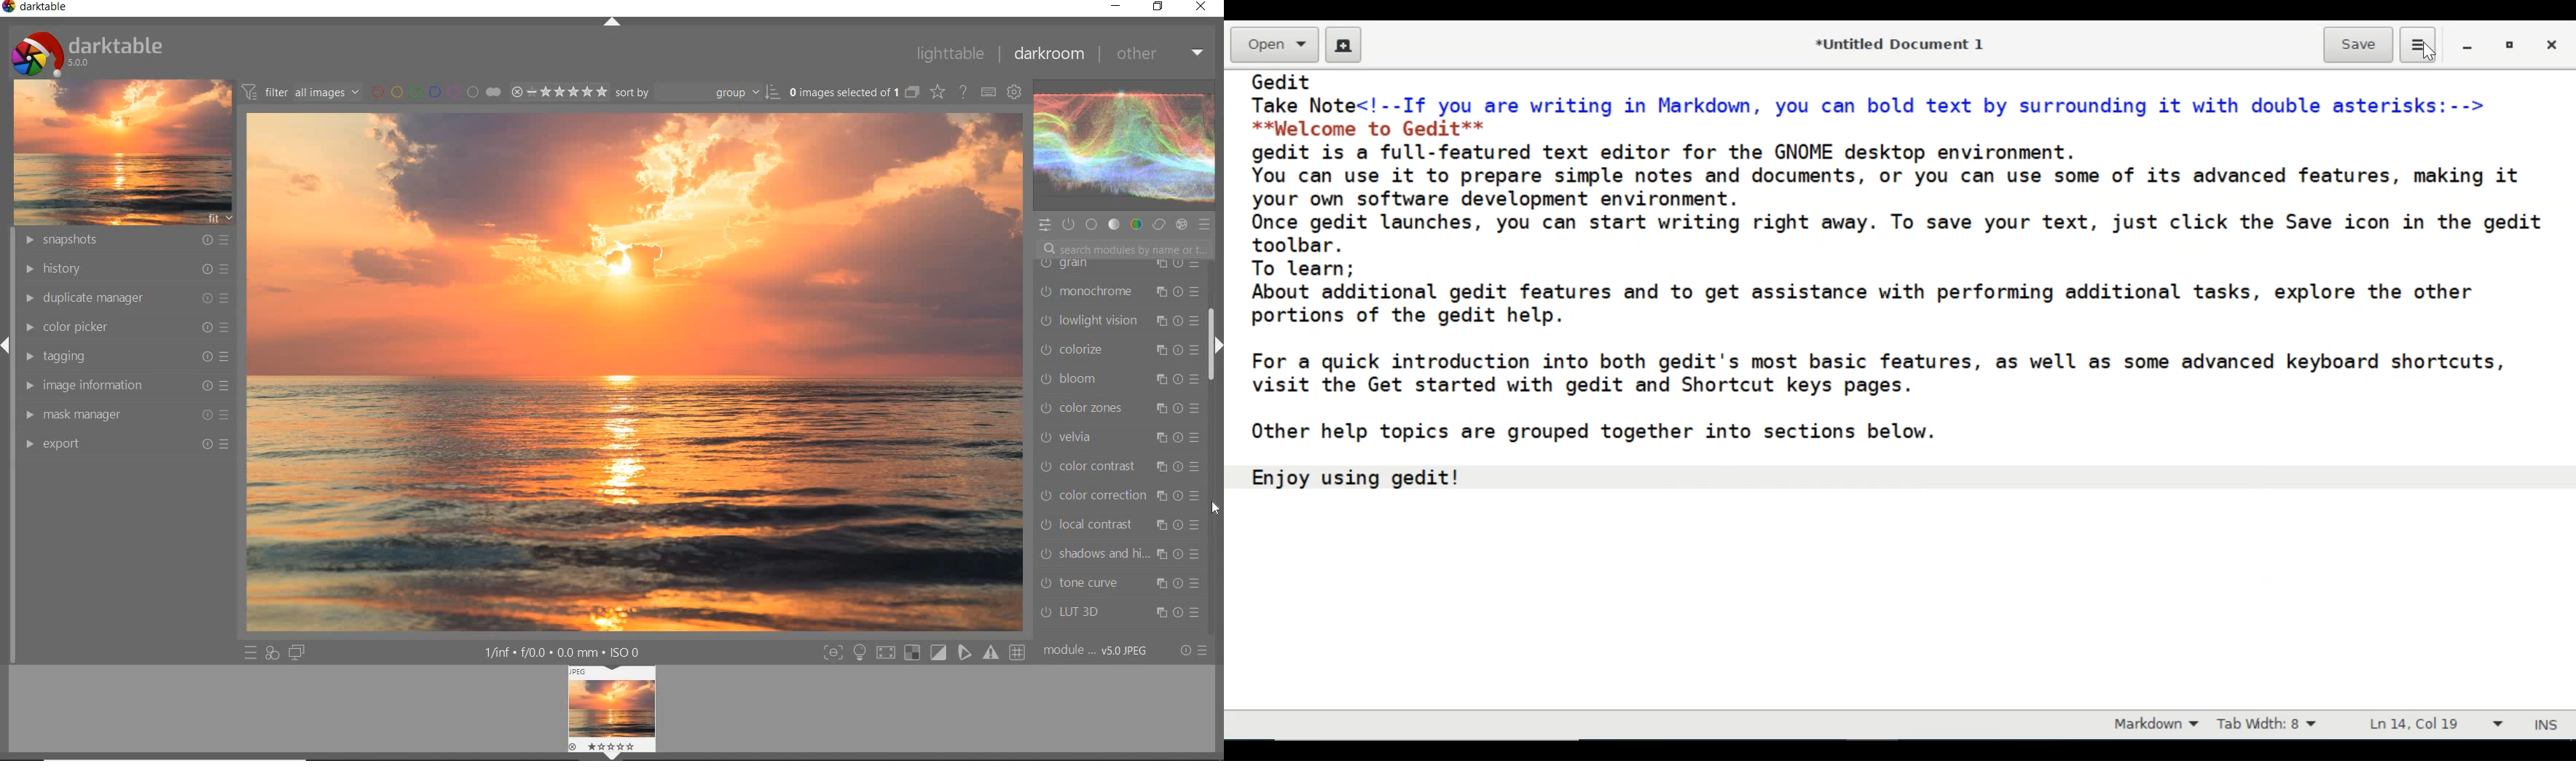 The width and height of the screenshot is (2576, 784). I want to click on SYSTEM LOGO & NAME, so click(87, 50).